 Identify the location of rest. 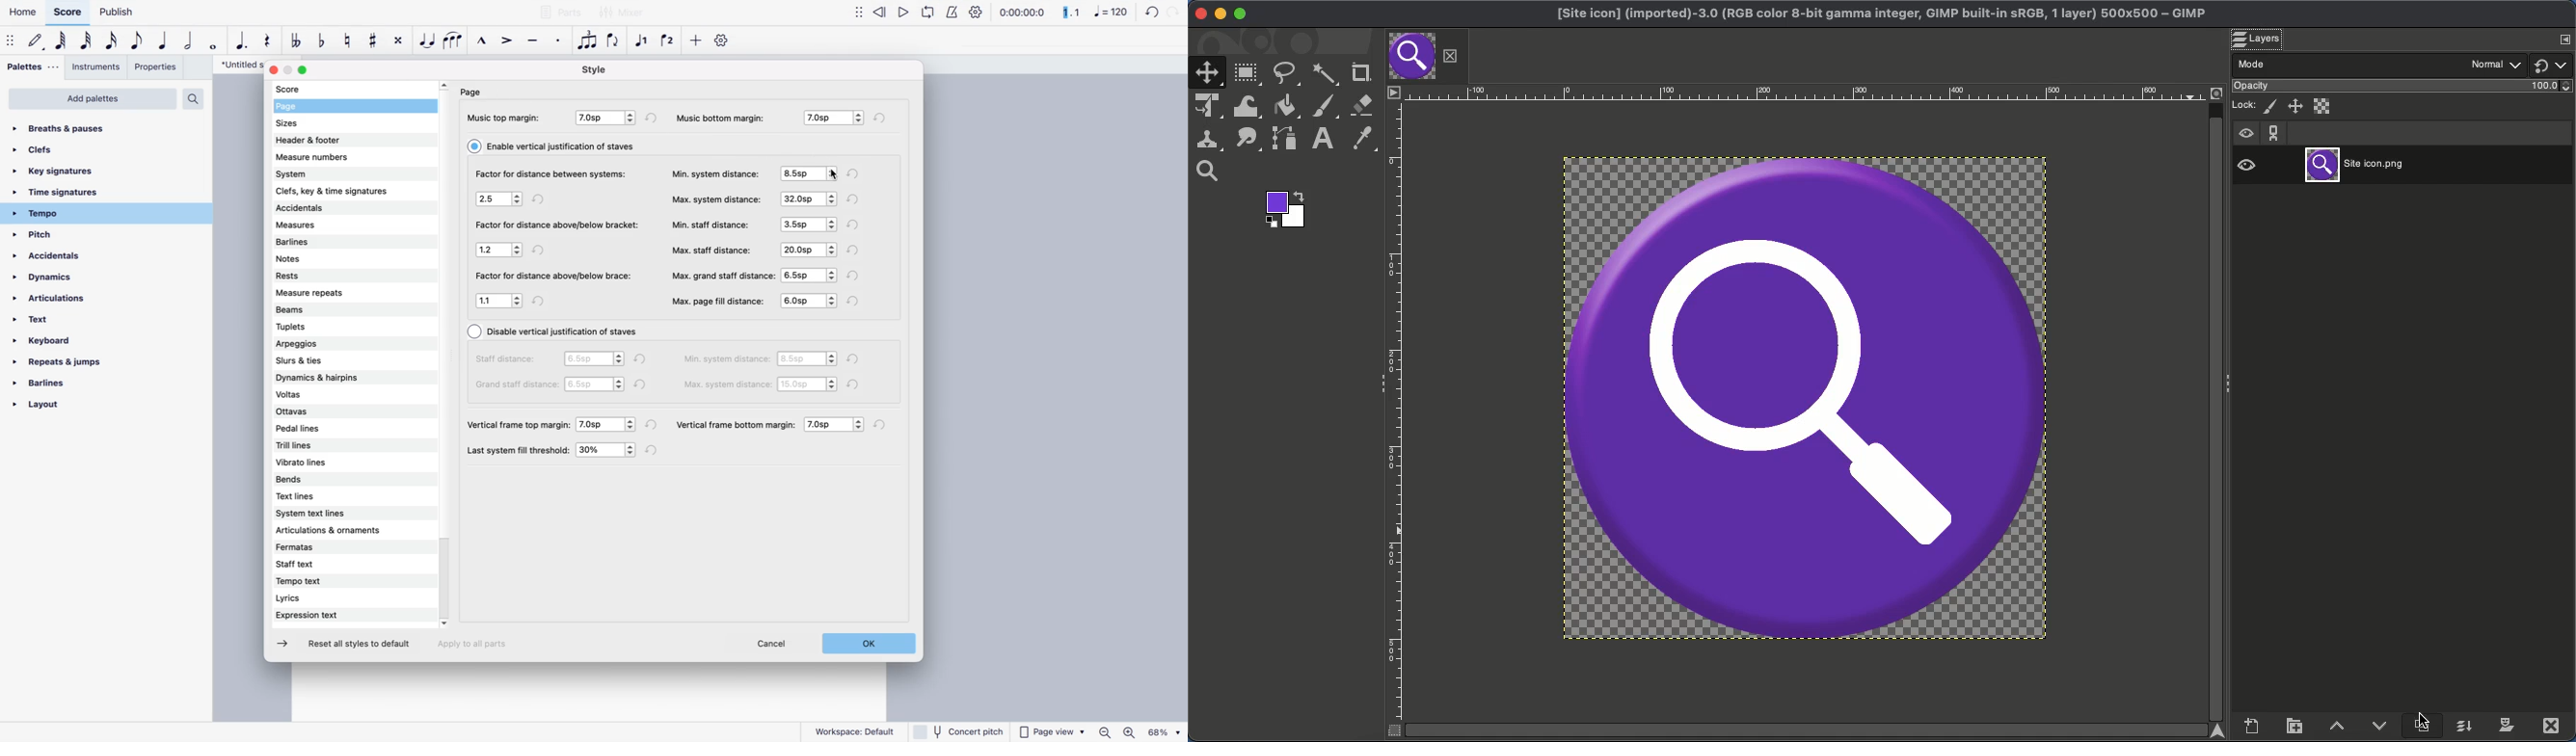
(270, 41).